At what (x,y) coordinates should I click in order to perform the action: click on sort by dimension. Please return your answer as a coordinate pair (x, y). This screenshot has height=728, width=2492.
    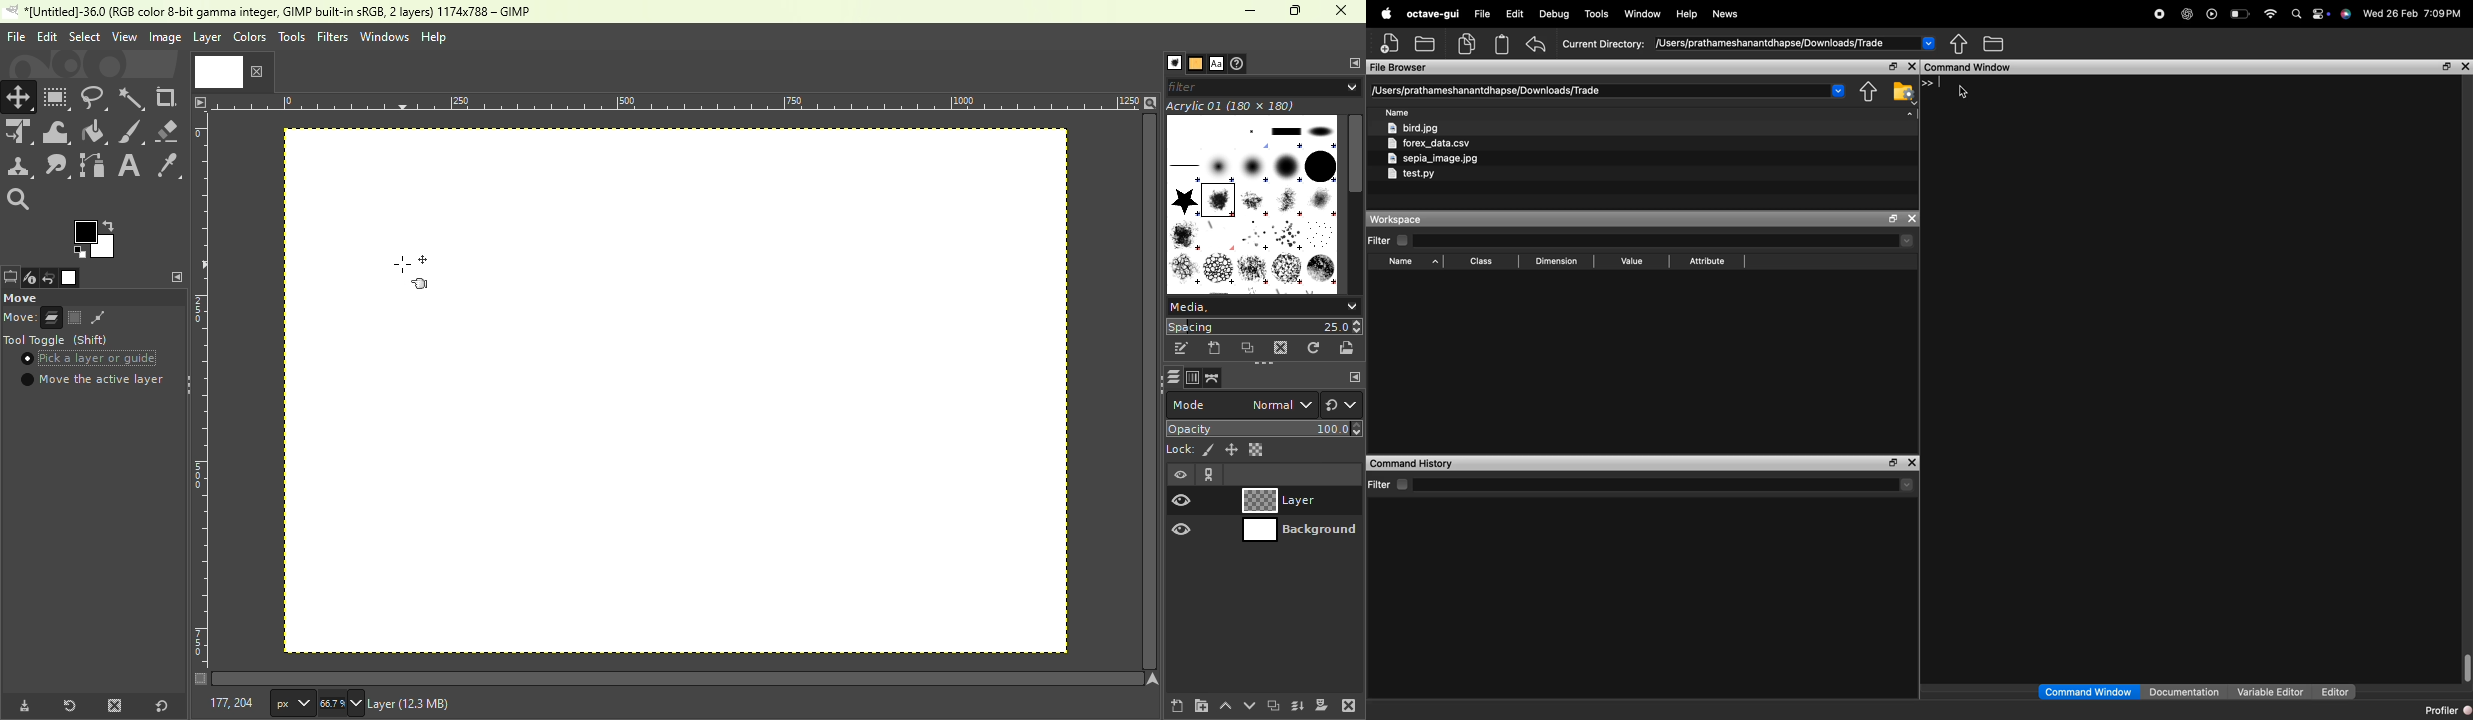
    Looking at the image, I should click on (1556, 261).